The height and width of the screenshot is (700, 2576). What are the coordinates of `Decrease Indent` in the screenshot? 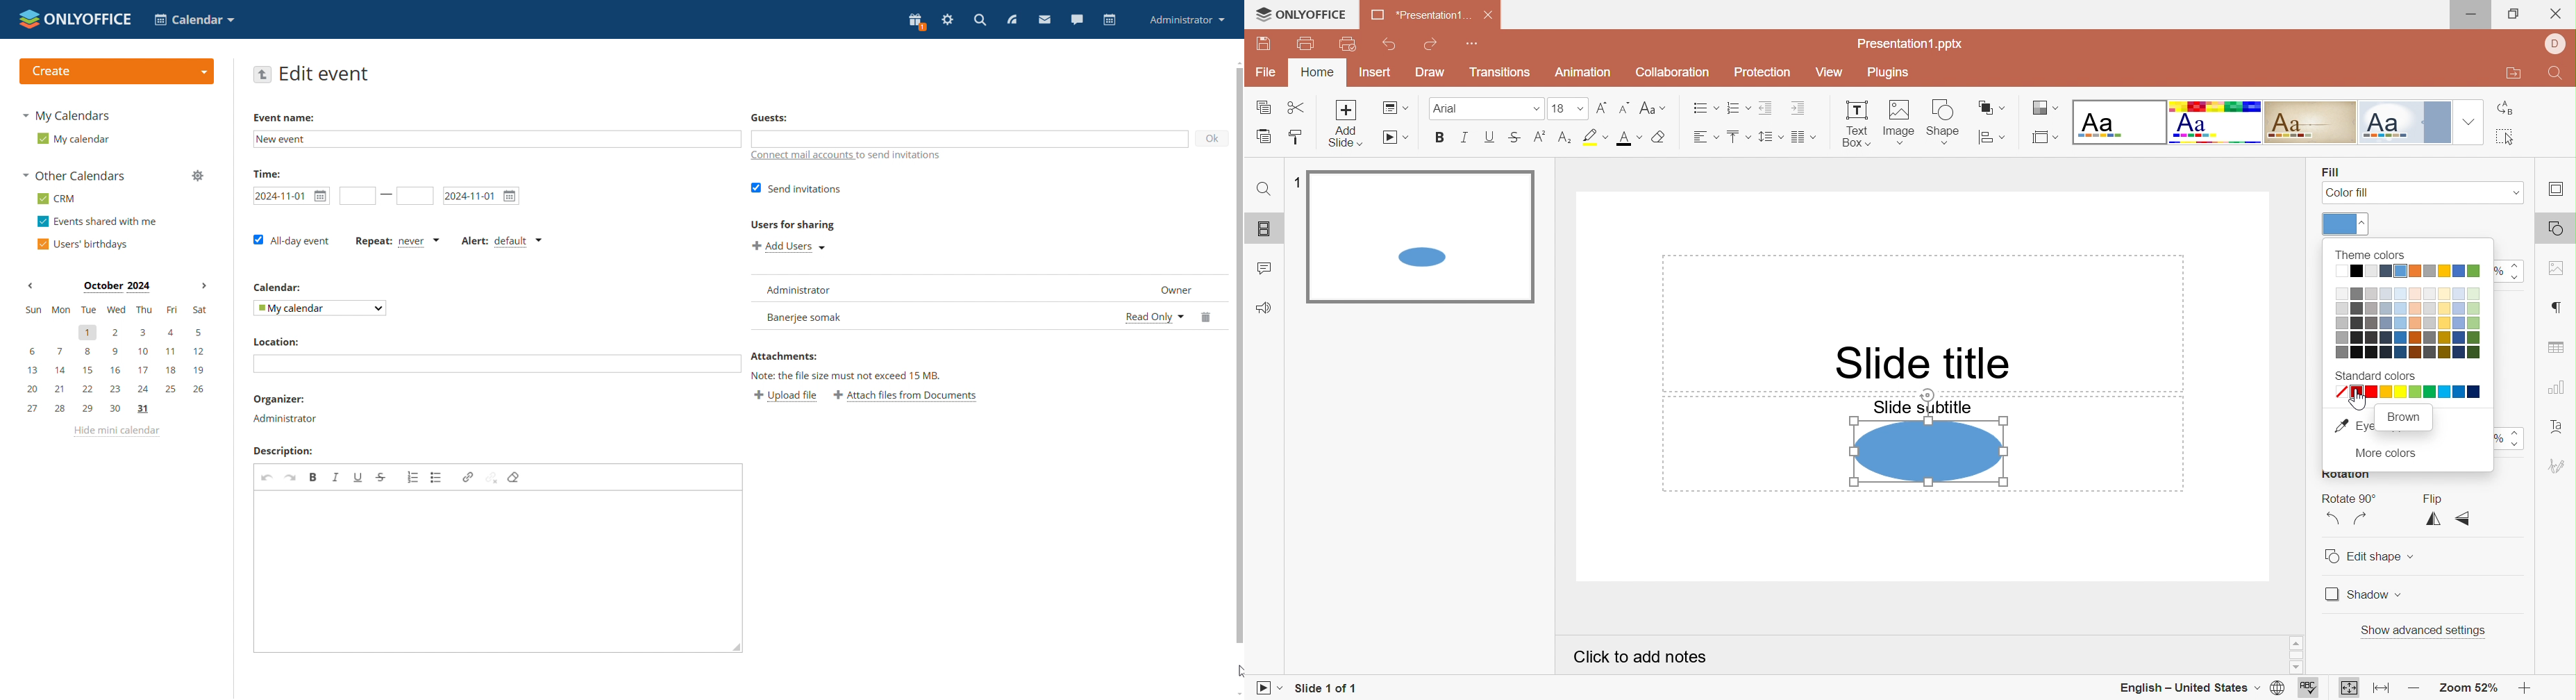 It's located at (1766, 110).